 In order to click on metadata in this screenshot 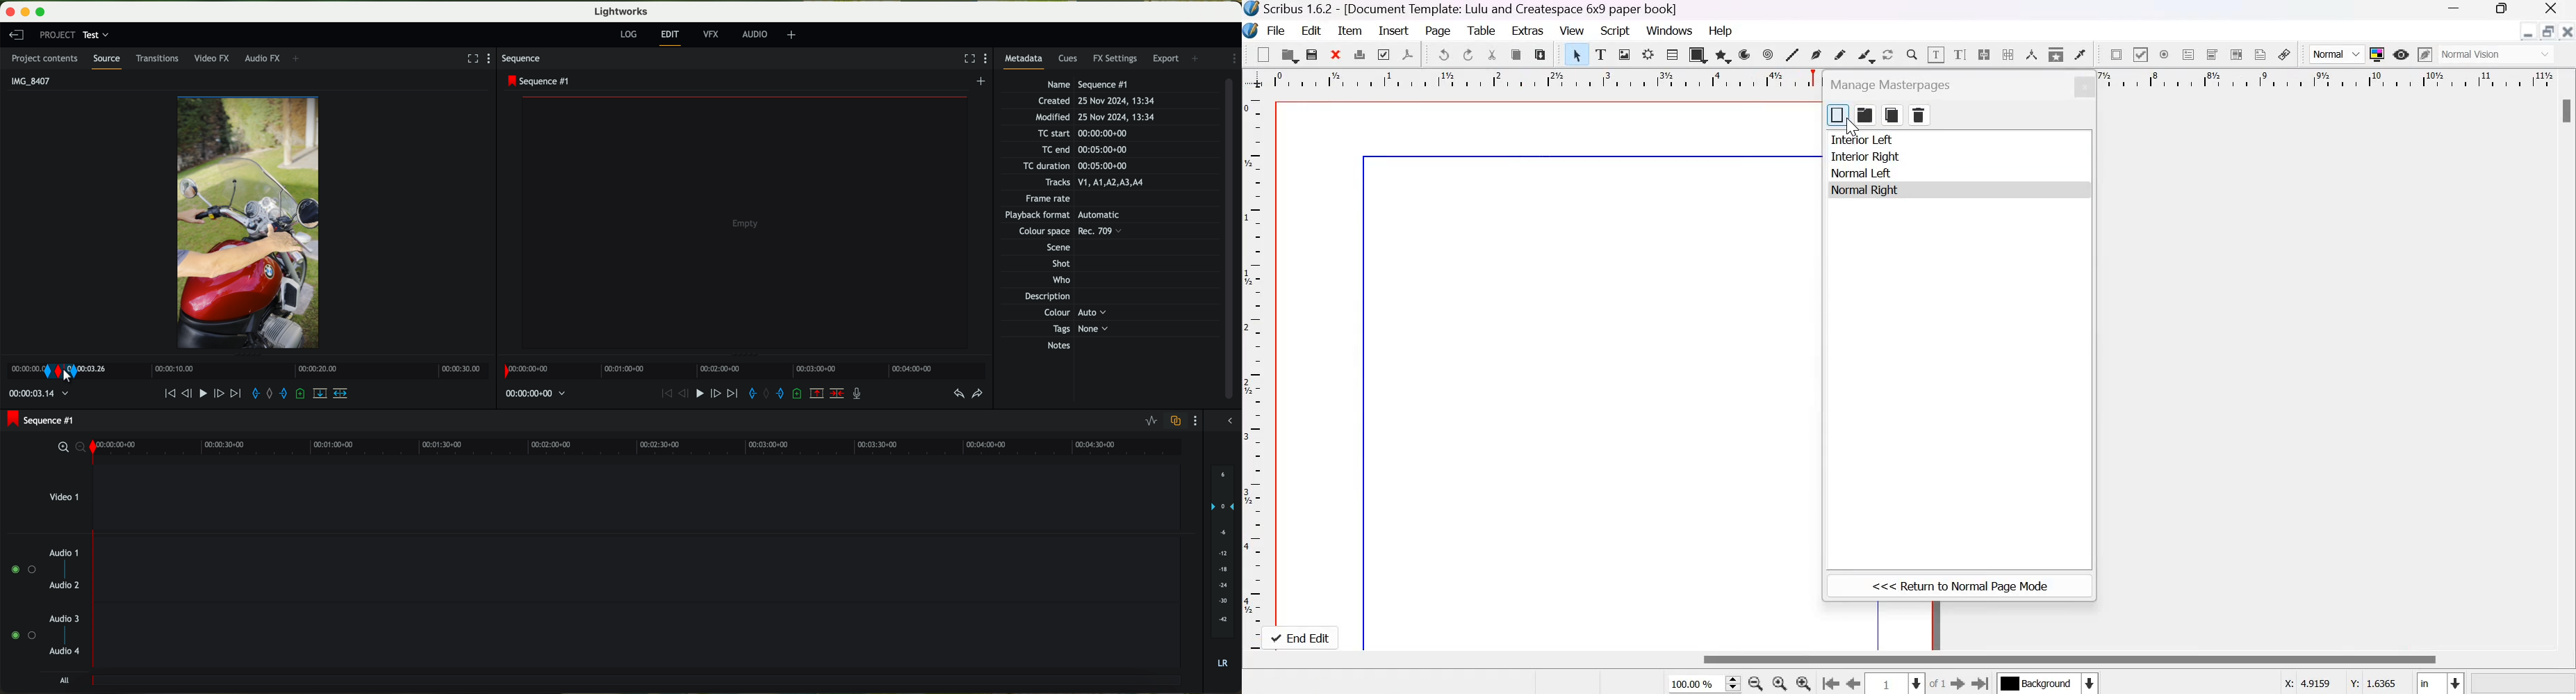, I will do `click(1028, 61)`.